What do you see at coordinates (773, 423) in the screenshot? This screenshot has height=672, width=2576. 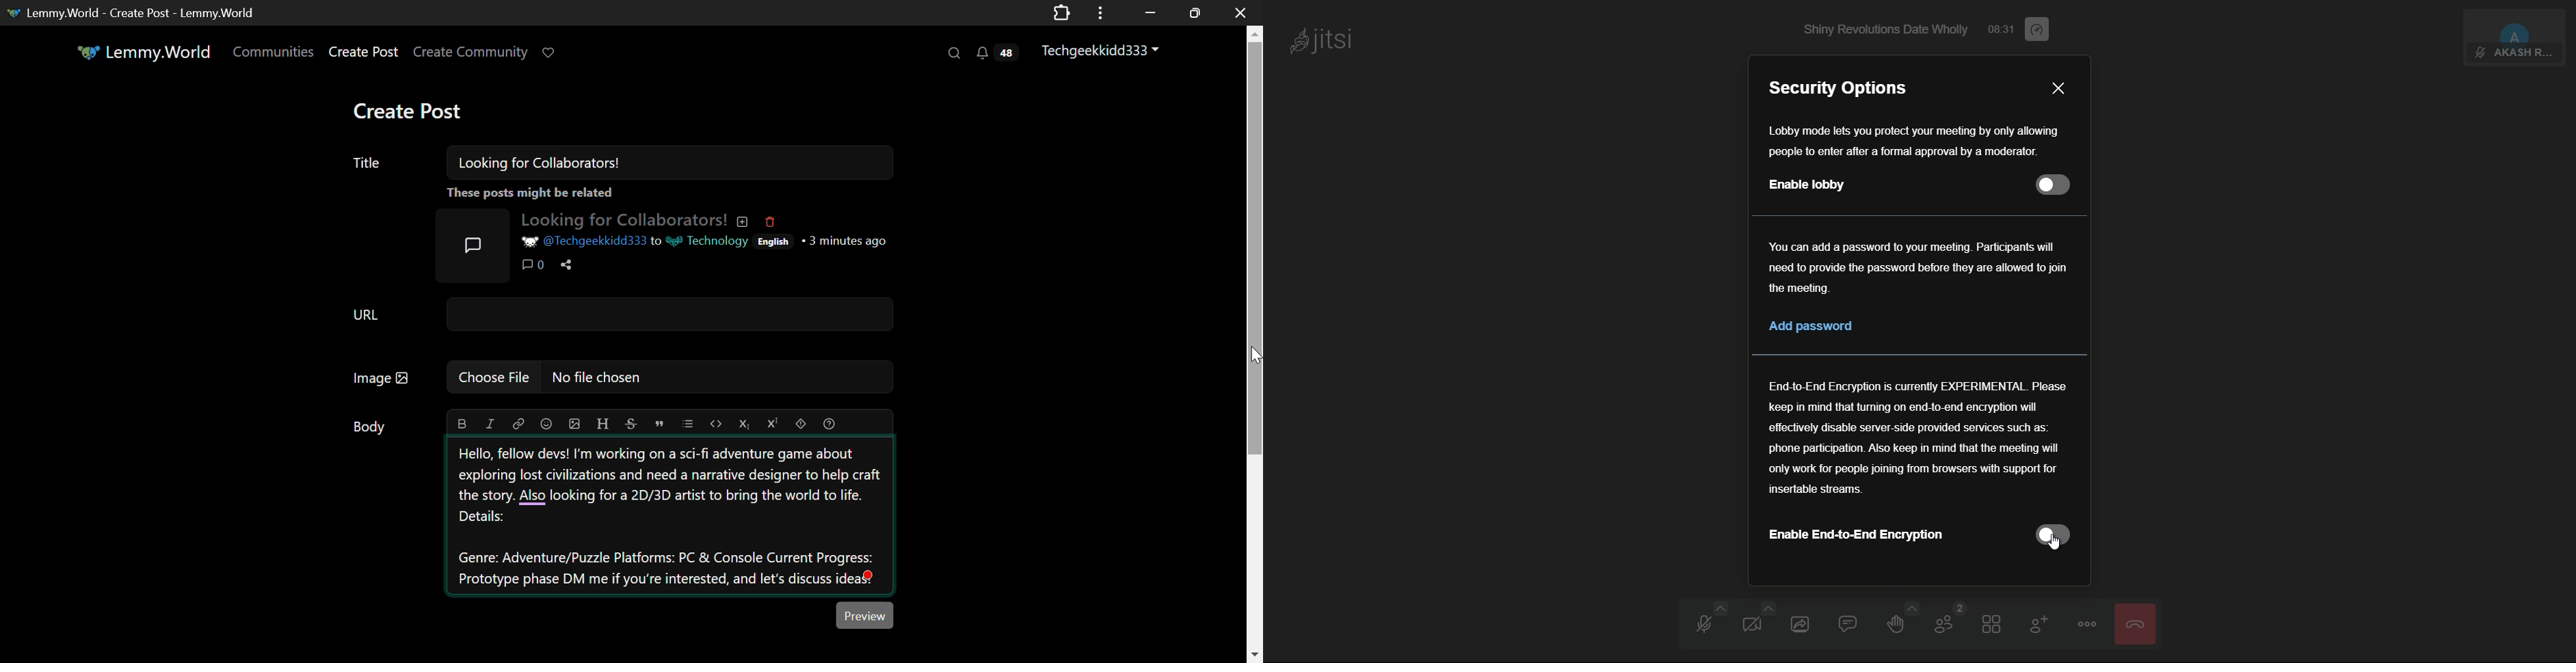 I see `superscript` at bounding box center [773, 423].